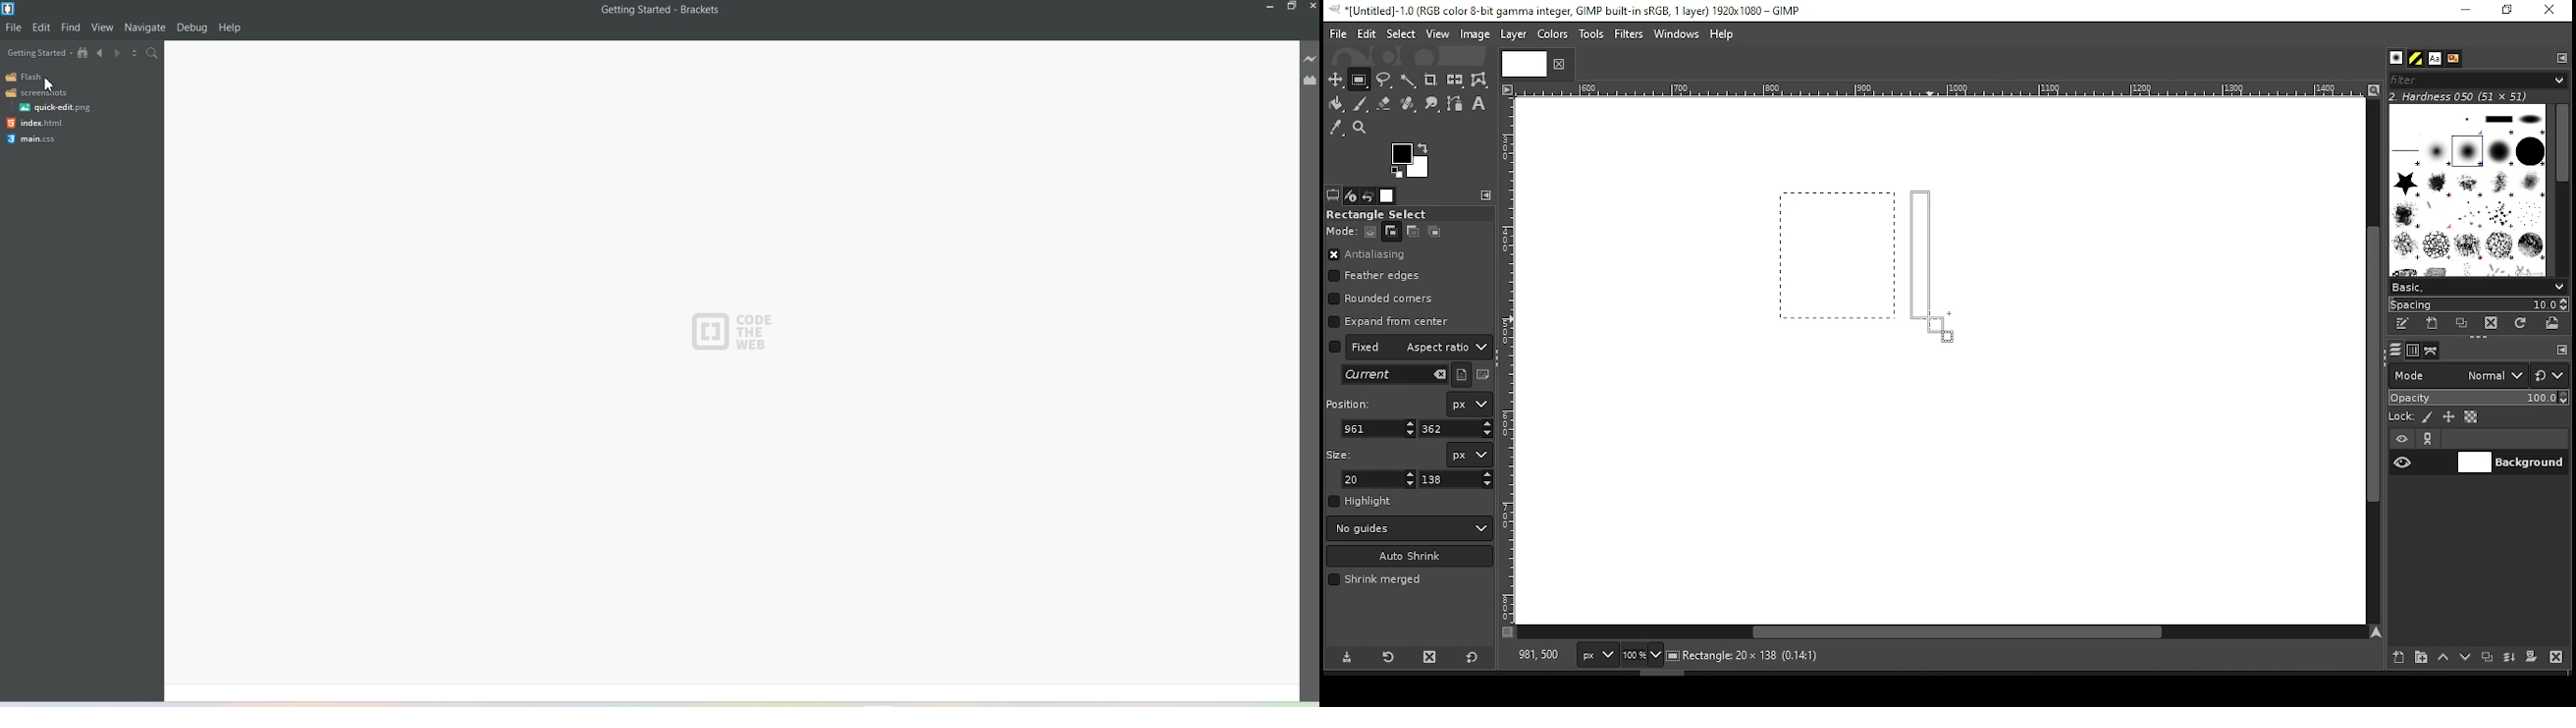 The width and height of the screenshot is (2576, 728). What do you see at coordinates (2464, 96) in the screenshot?
I see `2. hardness 050 (51x51)` at bounding box center [2464, 96].